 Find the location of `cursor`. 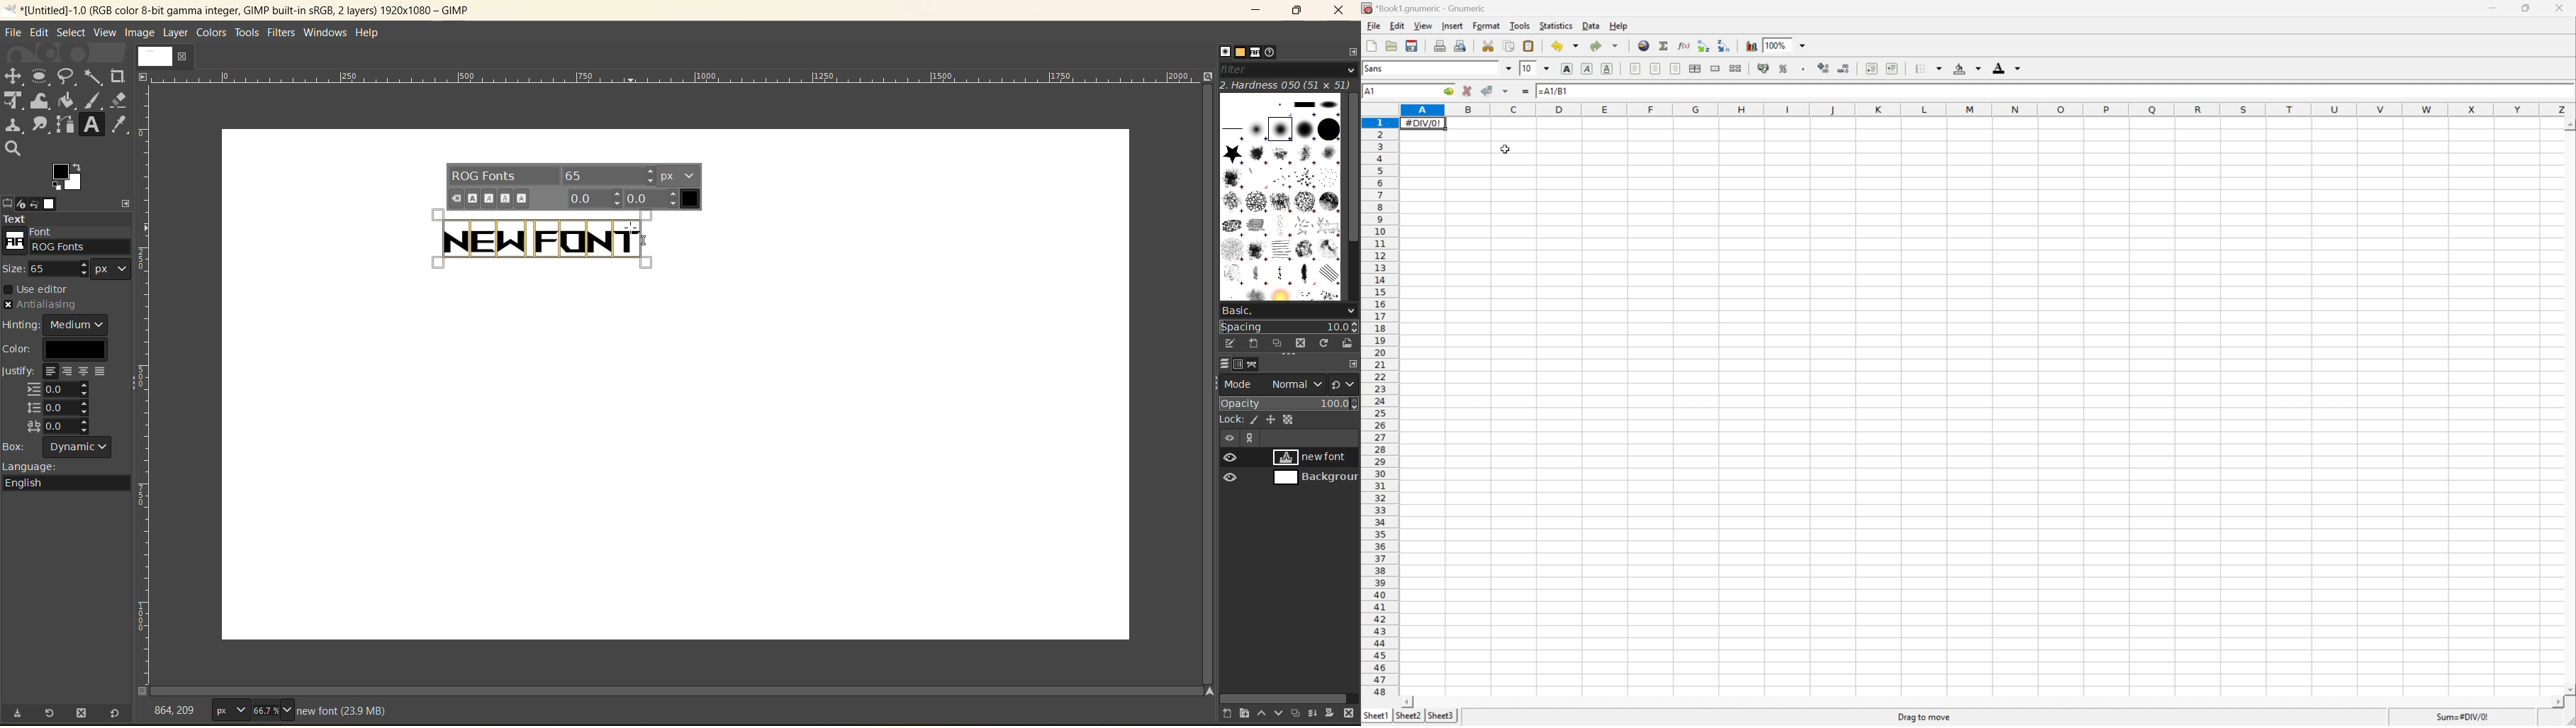

cursor is located at coordinates (639, 233).